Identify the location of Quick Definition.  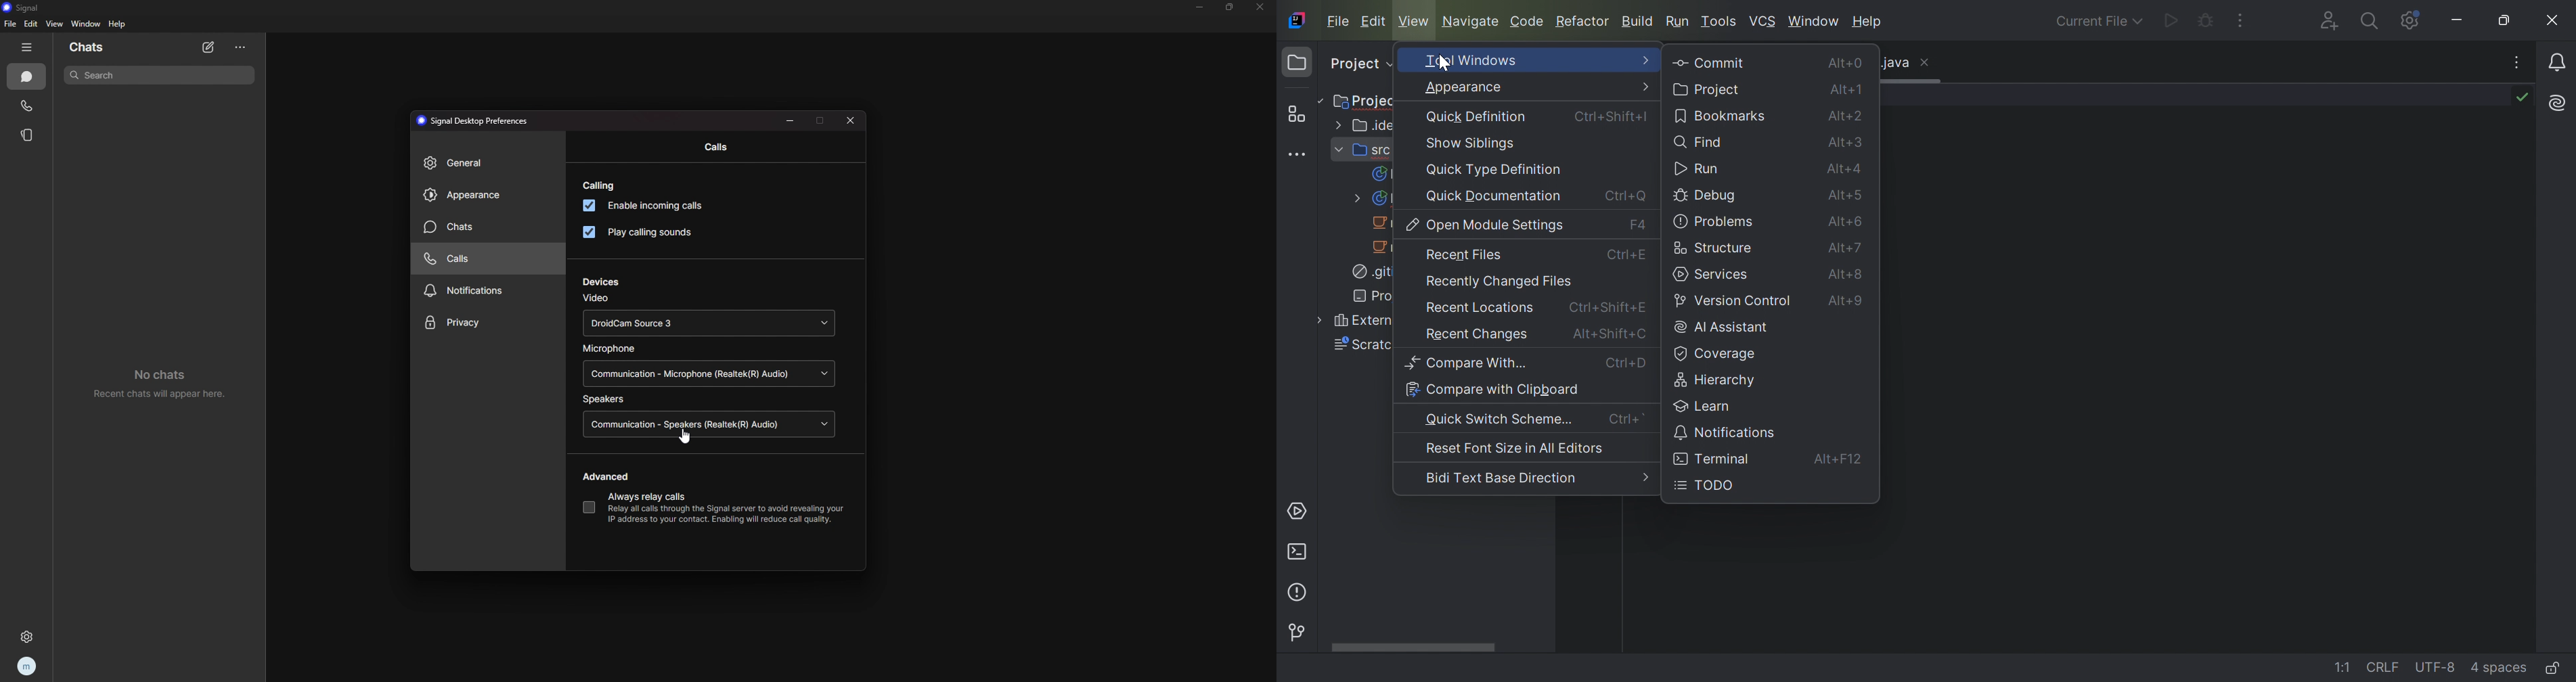
(1475, 116).